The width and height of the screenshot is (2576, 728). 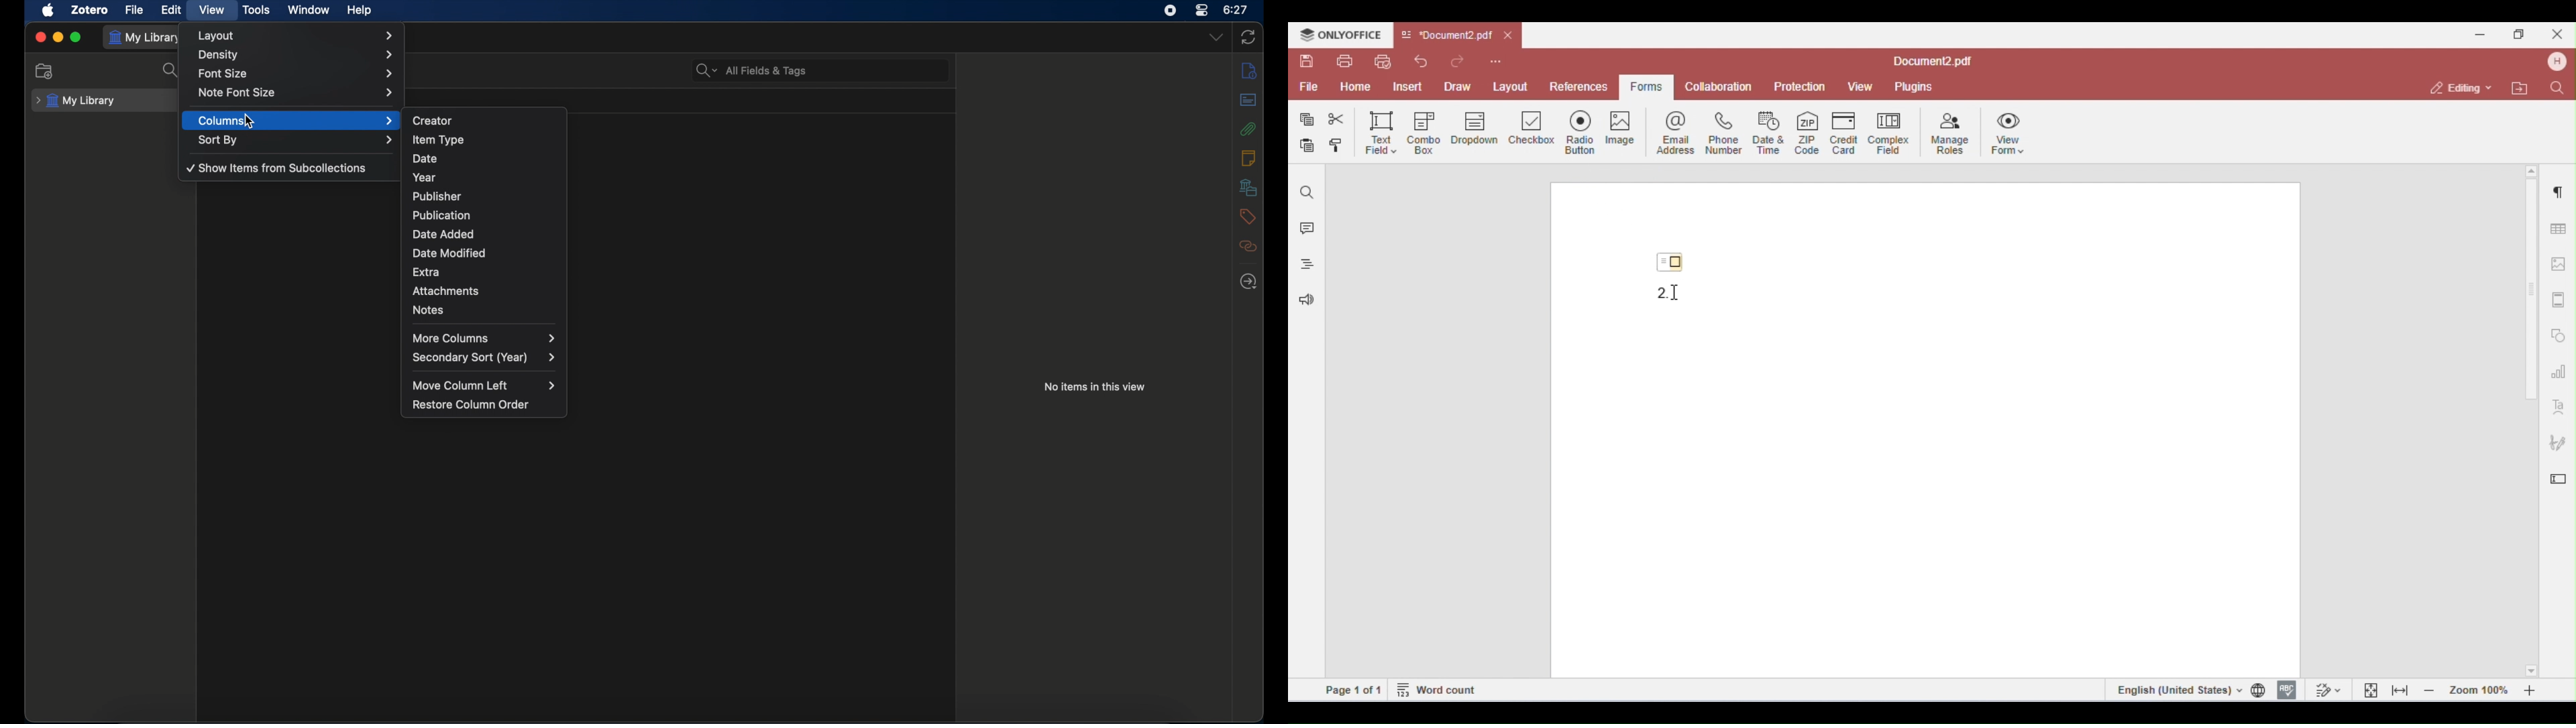 What do you see at coordinates (297, 72) in the screenshot?
I see `font size` at bounding box center [297, 72].